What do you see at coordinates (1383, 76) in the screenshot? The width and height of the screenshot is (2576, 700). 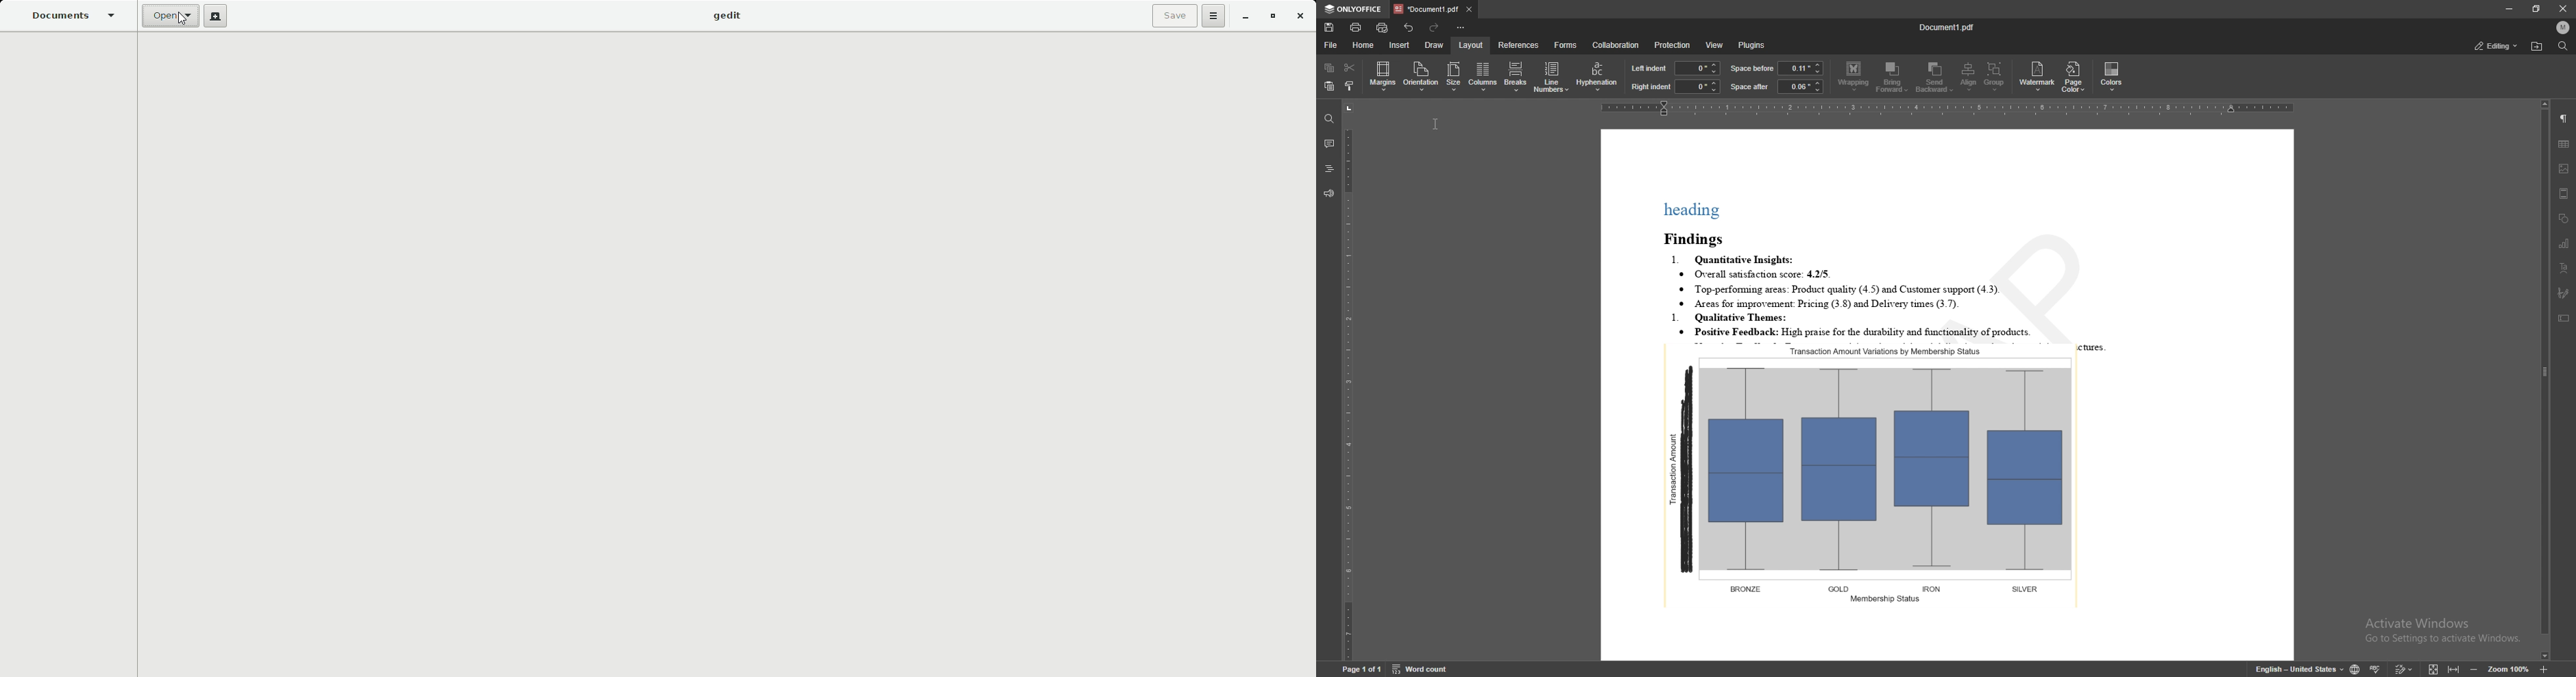 I see `margins` at bounding box center [1383, 76].